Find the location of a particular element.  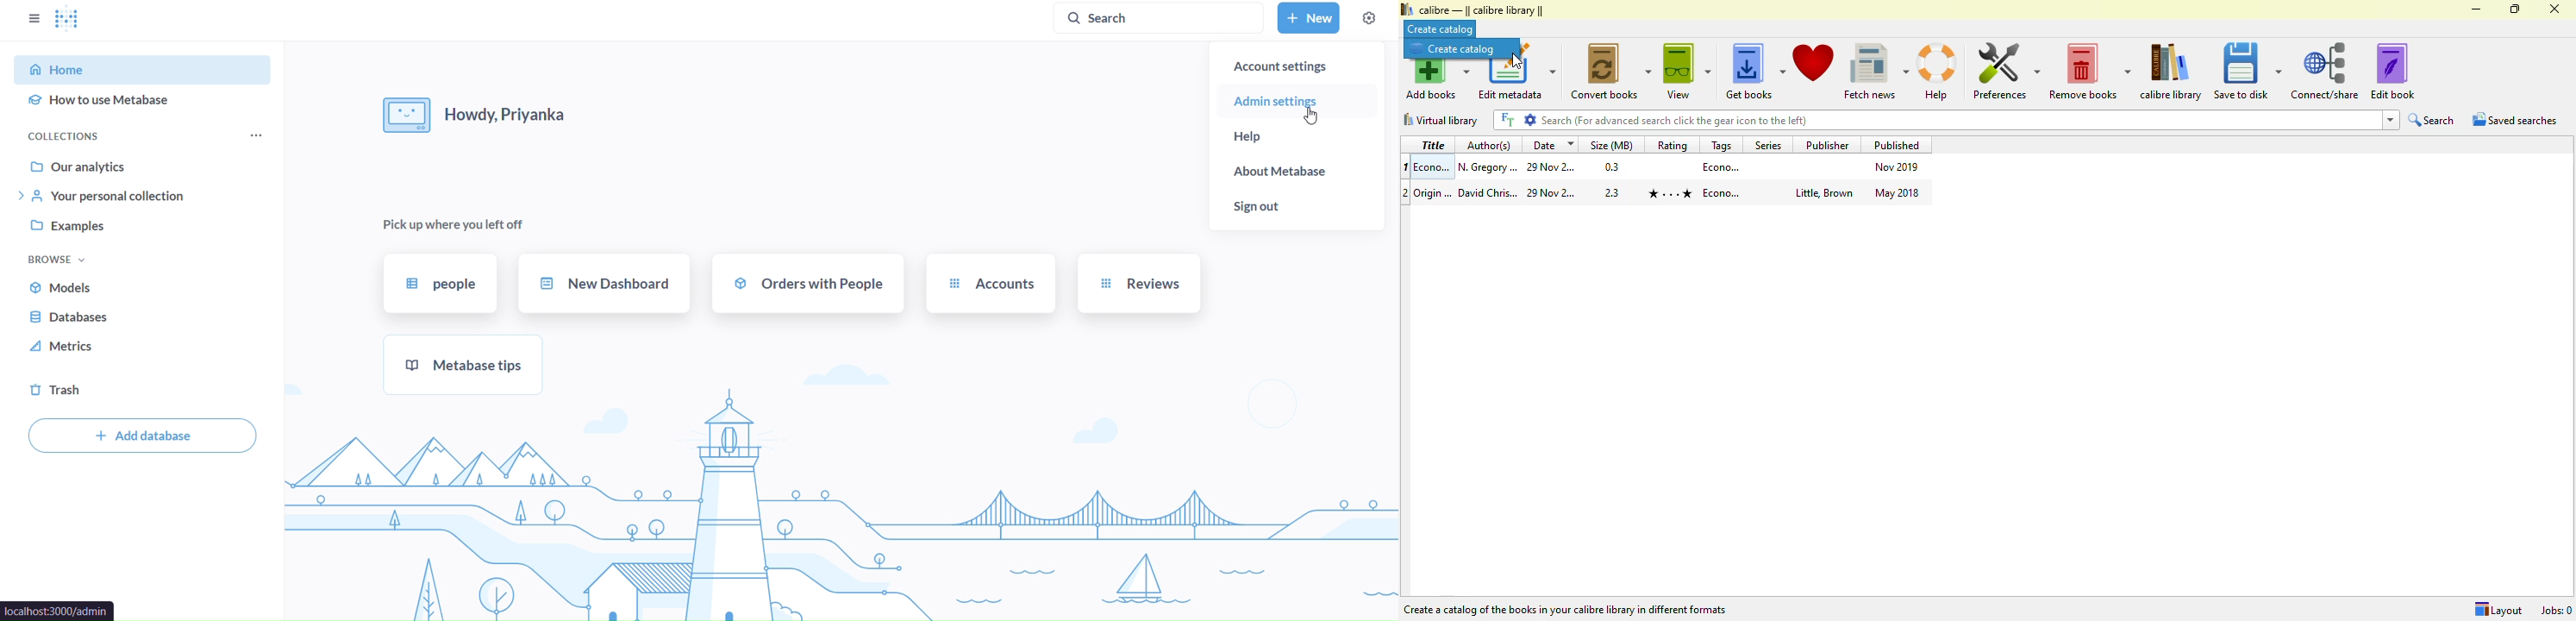

layout is located at coordinates (2498, 610).